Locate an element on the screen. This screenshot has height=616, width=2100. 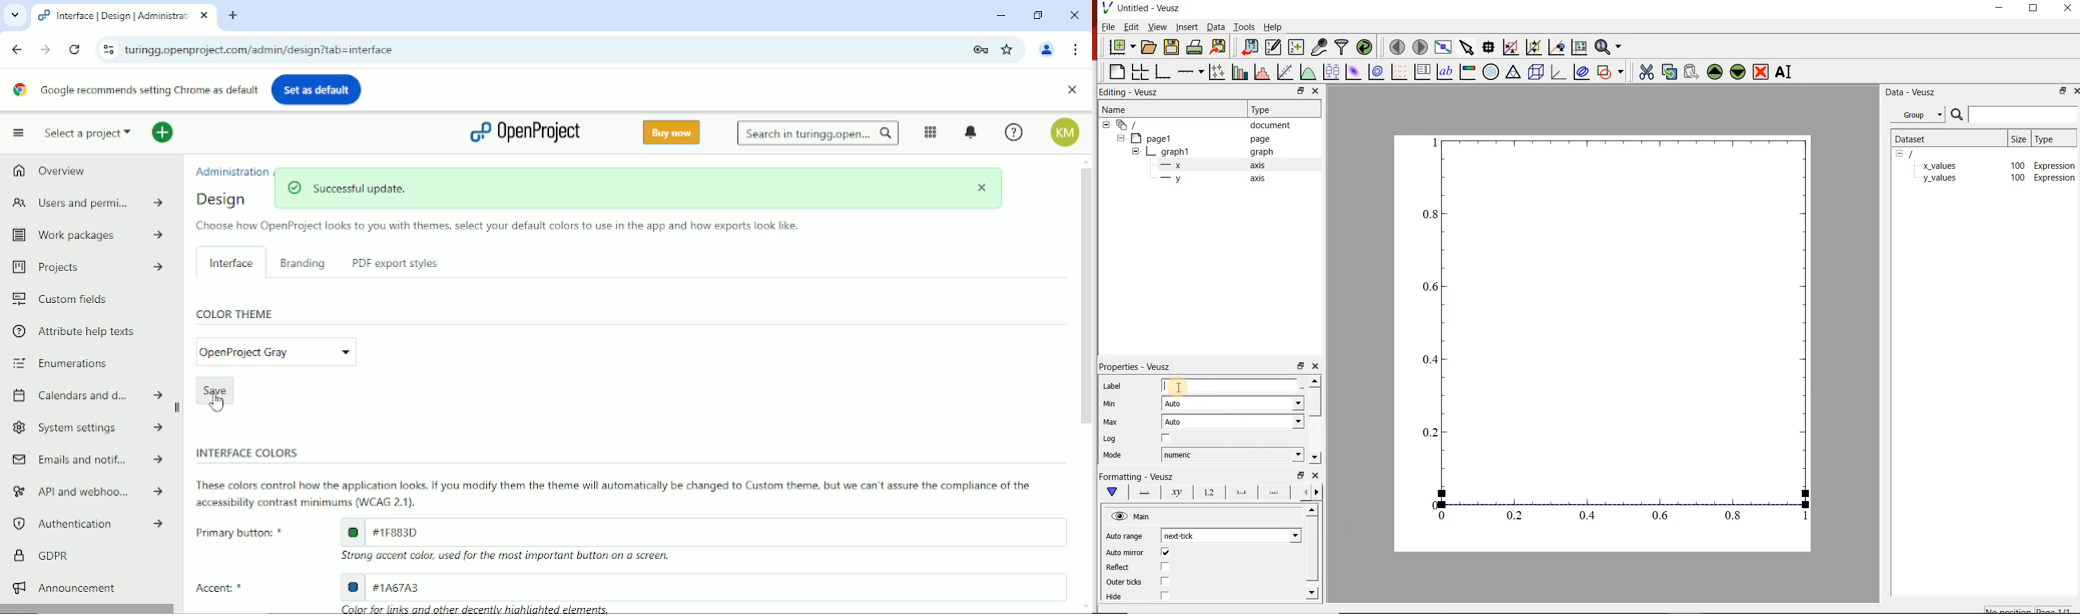
restore down is located at coordinates (1301, 365).